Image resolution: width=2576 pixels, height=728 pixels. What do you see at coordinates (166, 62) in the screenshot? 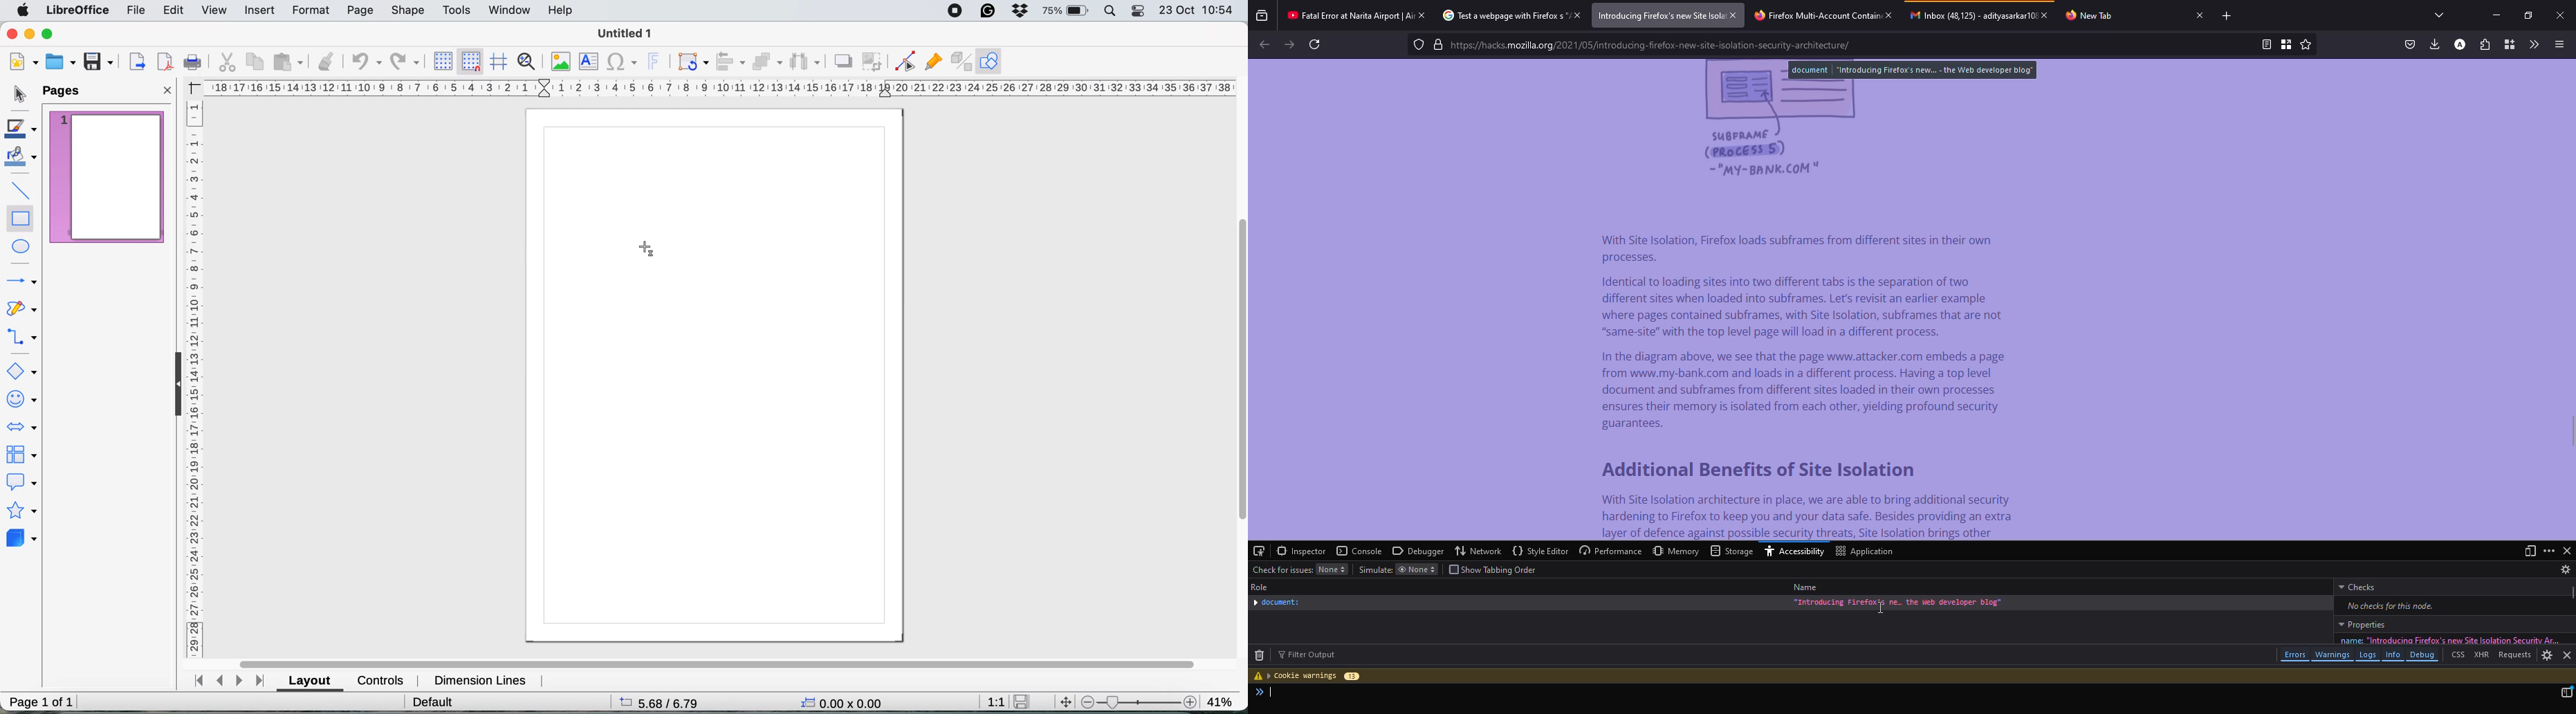
I see `export directly as pdf` at bounding box center [166, 62].